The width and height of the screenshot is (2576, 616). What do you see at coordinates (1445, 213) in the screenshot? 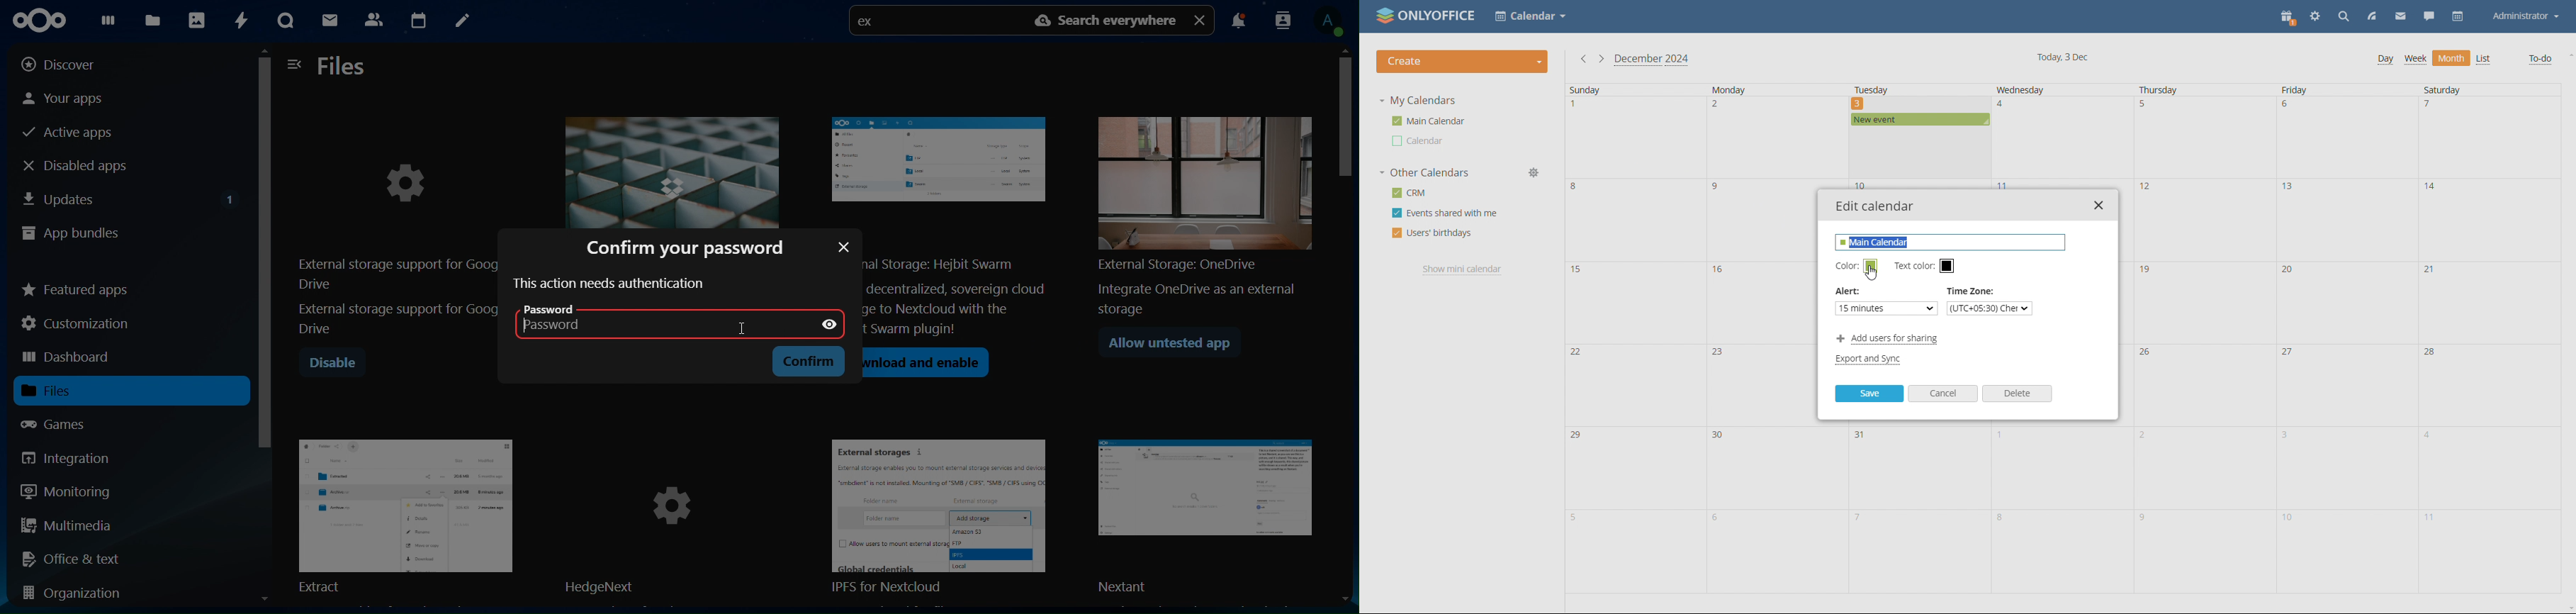
I see `events shared with me` at bounding box center [1445, 213].